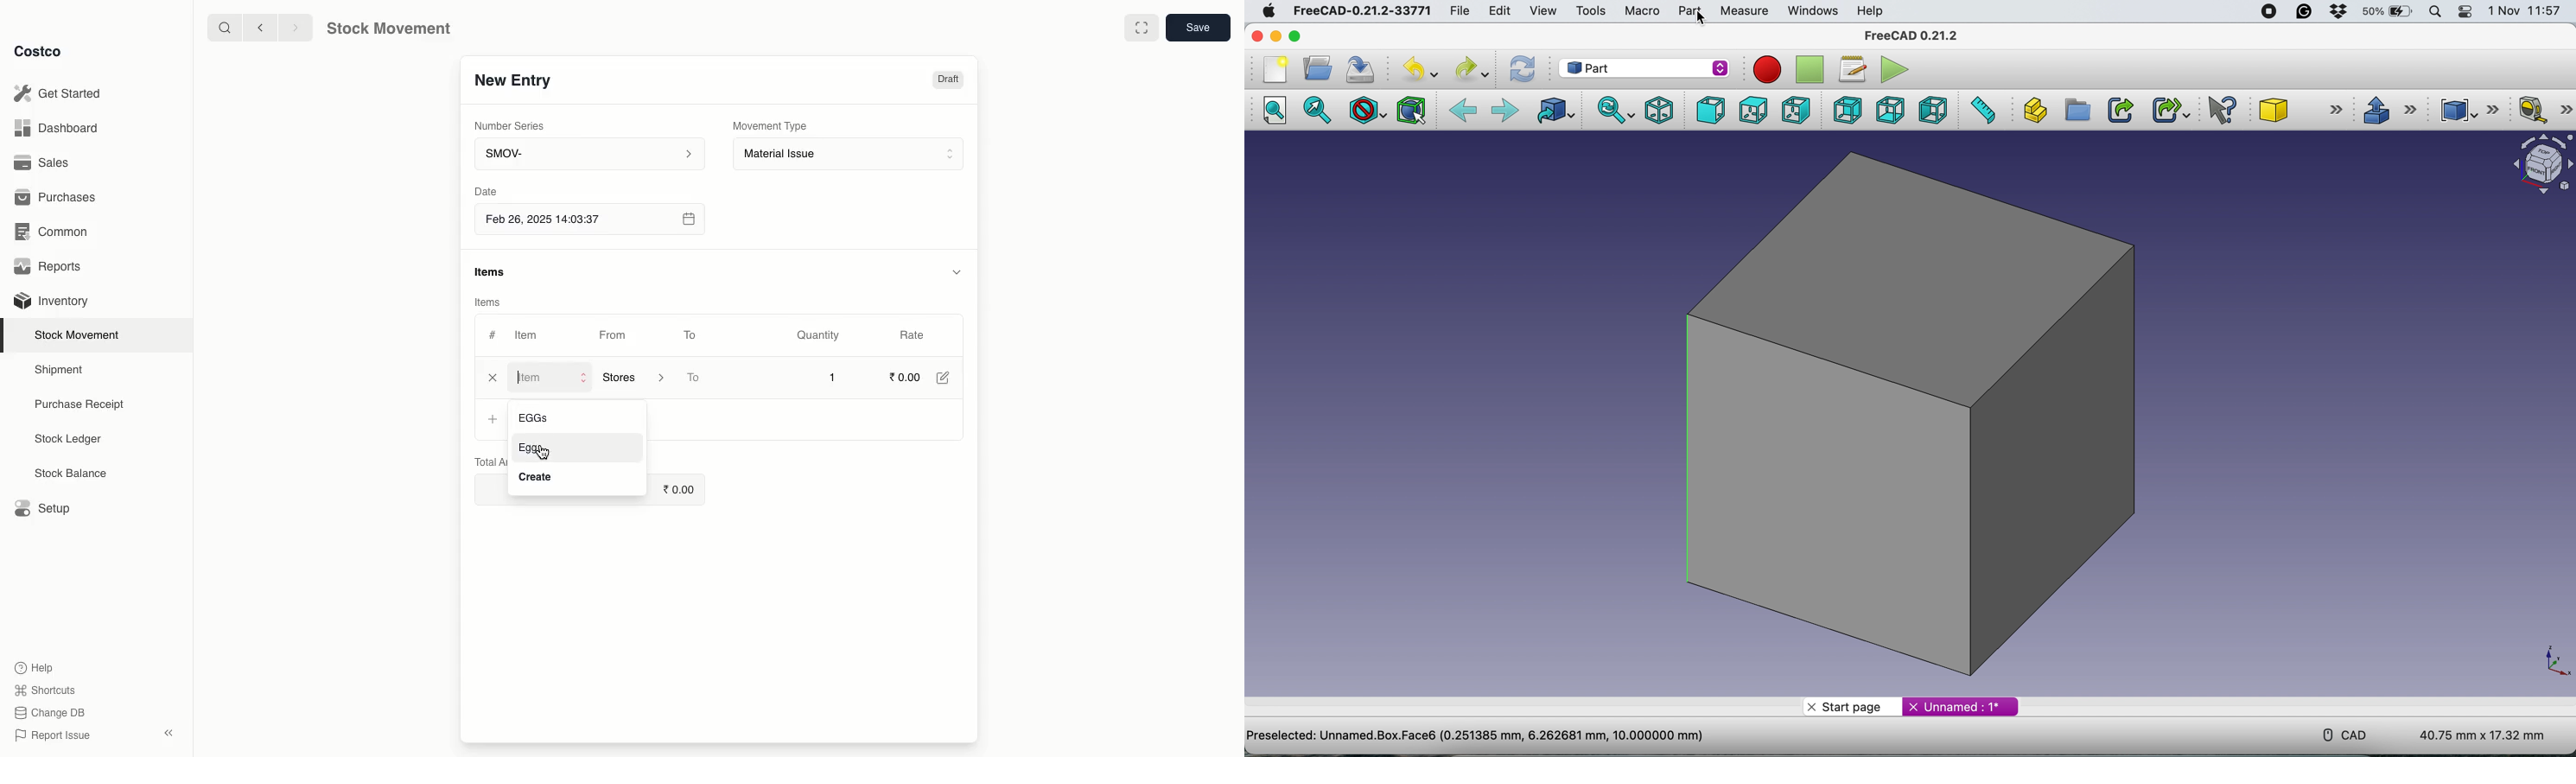  Describe the element at coordinates (1257, 36) in the screenshot. I see `close` at that location.